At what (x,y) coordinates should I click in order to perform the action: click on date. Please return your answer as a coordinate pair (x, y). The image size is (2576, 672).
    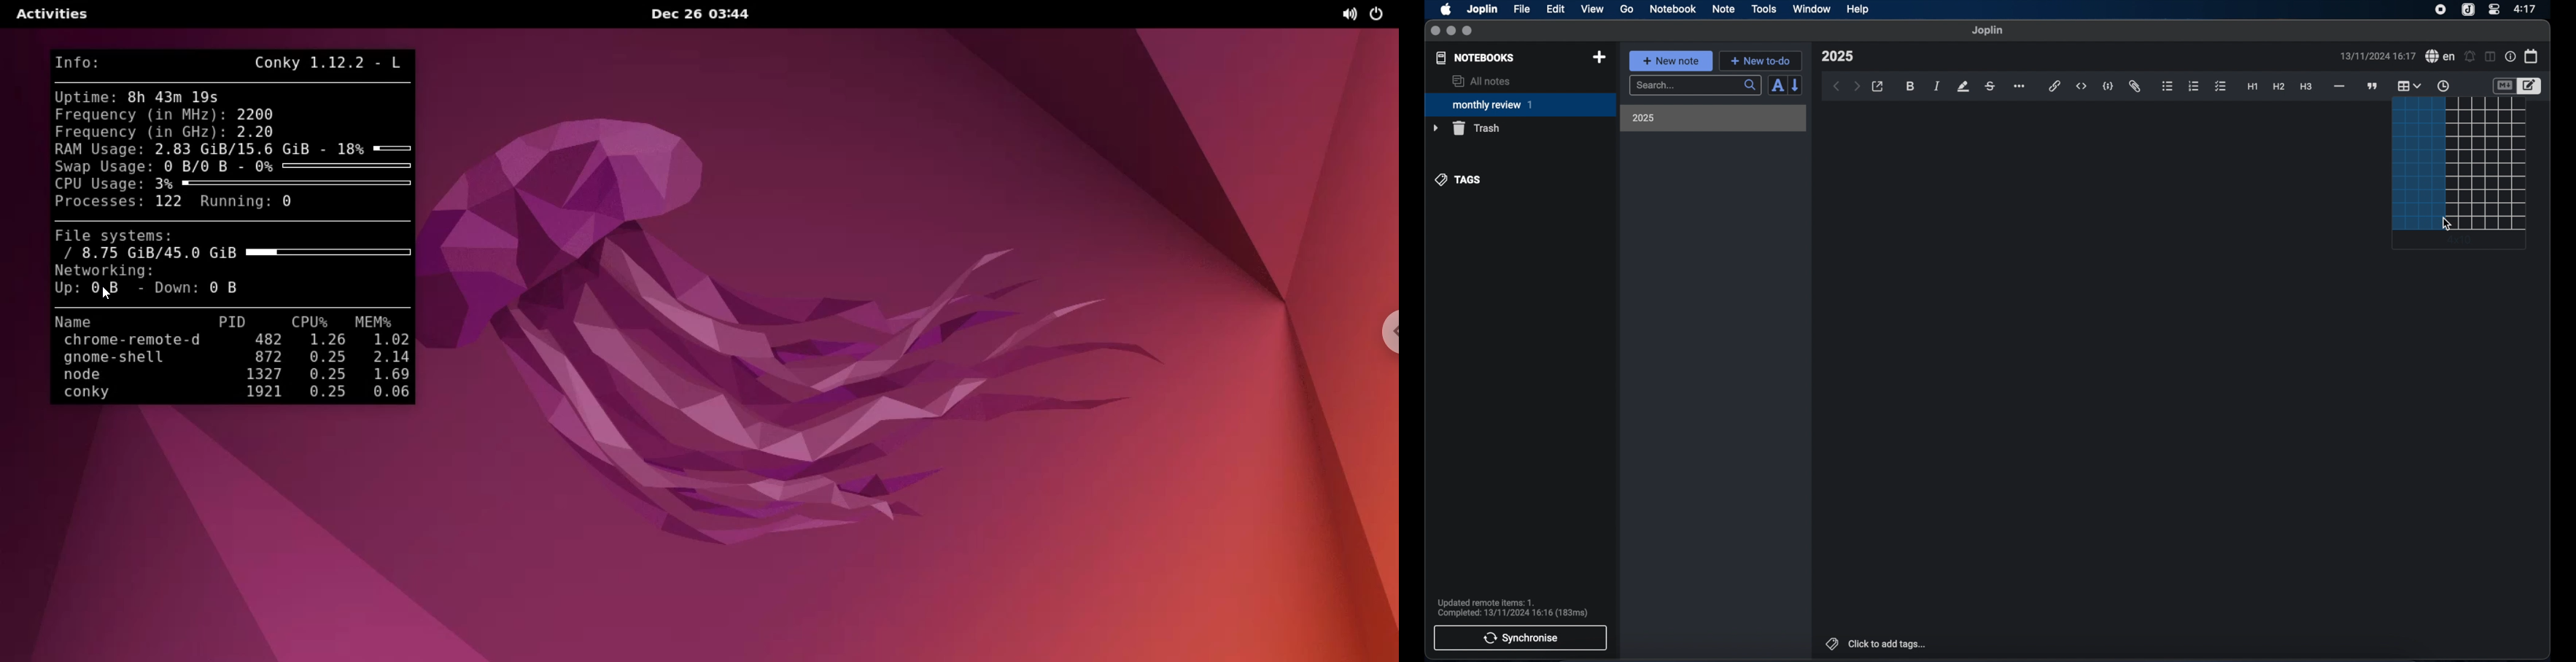
    Looking at the image, I should click on (2377, 56).